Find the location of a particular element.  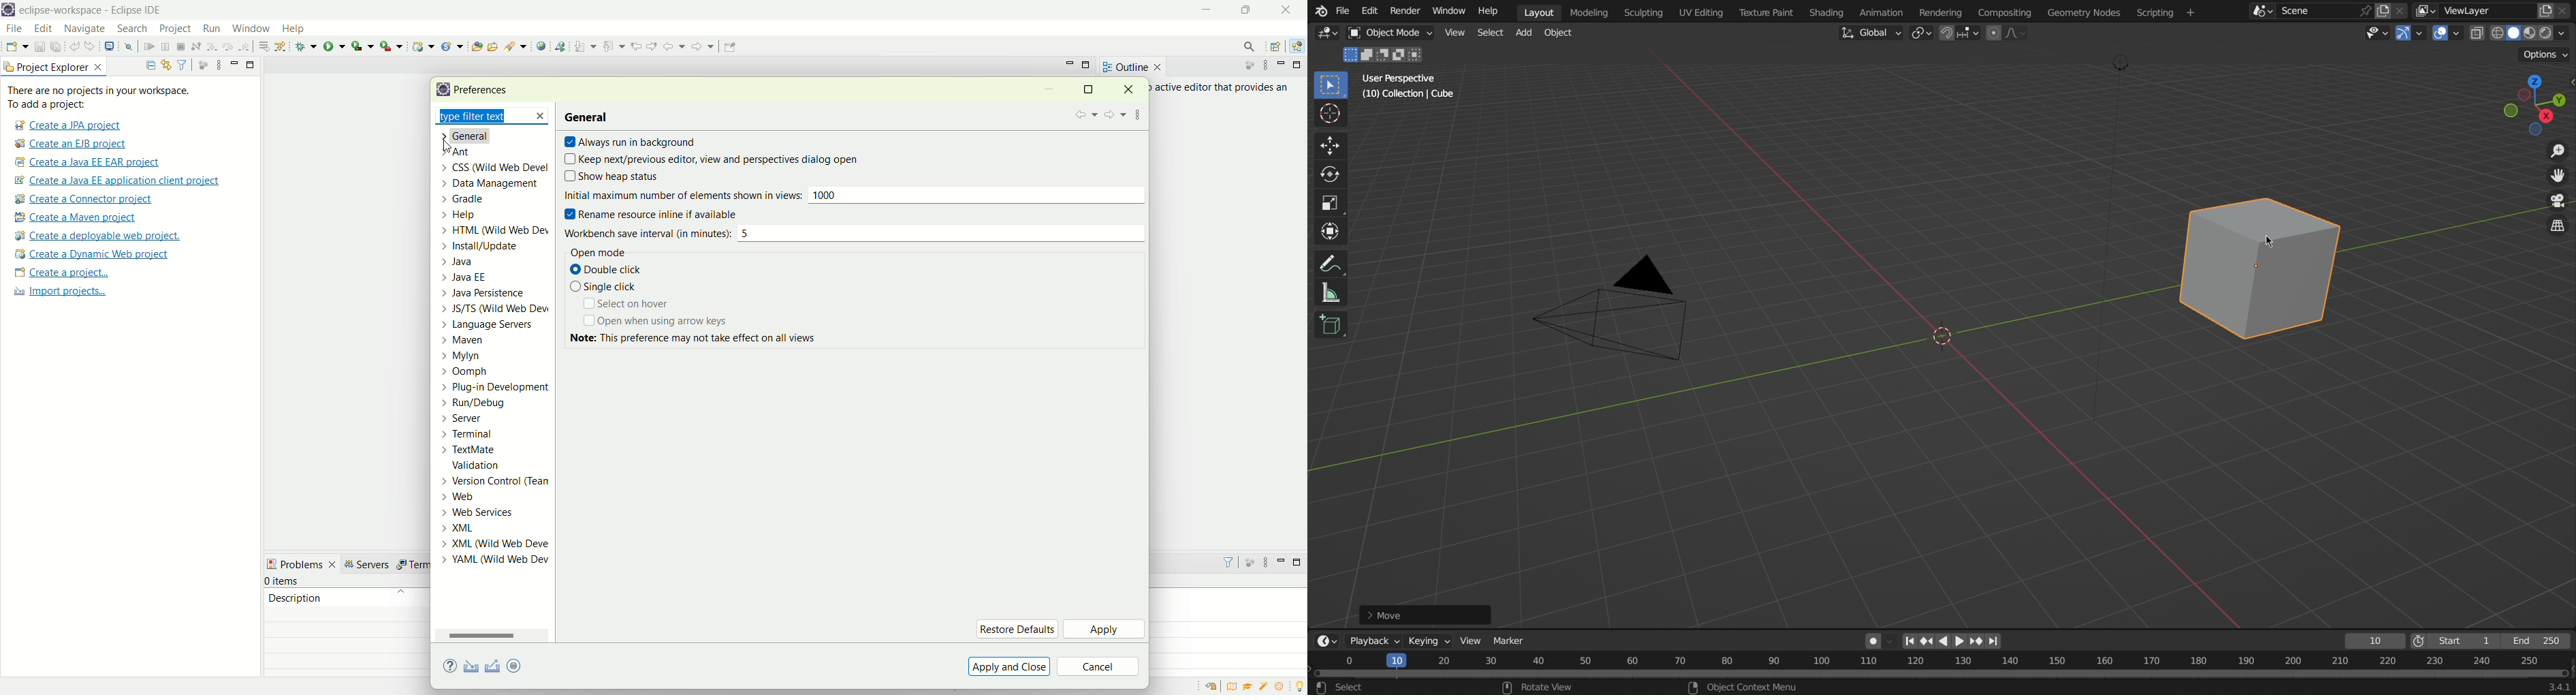

show heap status is located at coordinates (636, 177).